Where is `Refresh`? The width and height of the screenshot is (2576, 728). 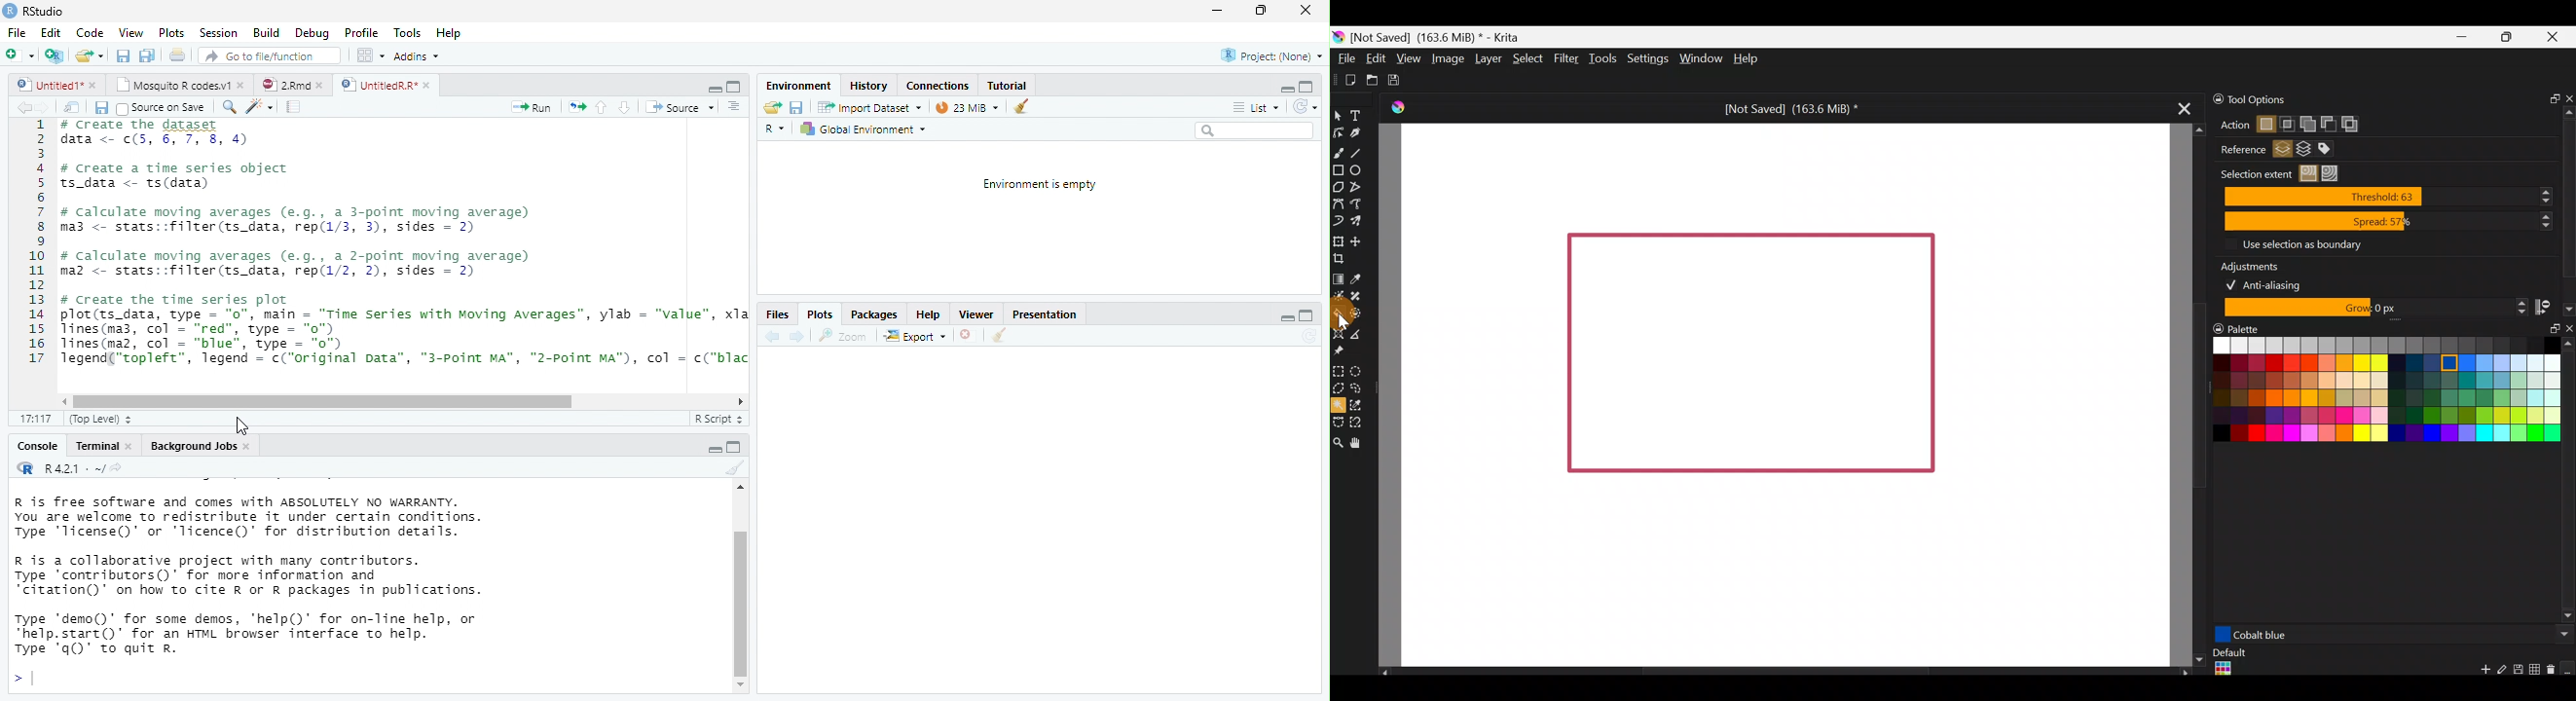
Refresh is located at coordinates (1309, 336).